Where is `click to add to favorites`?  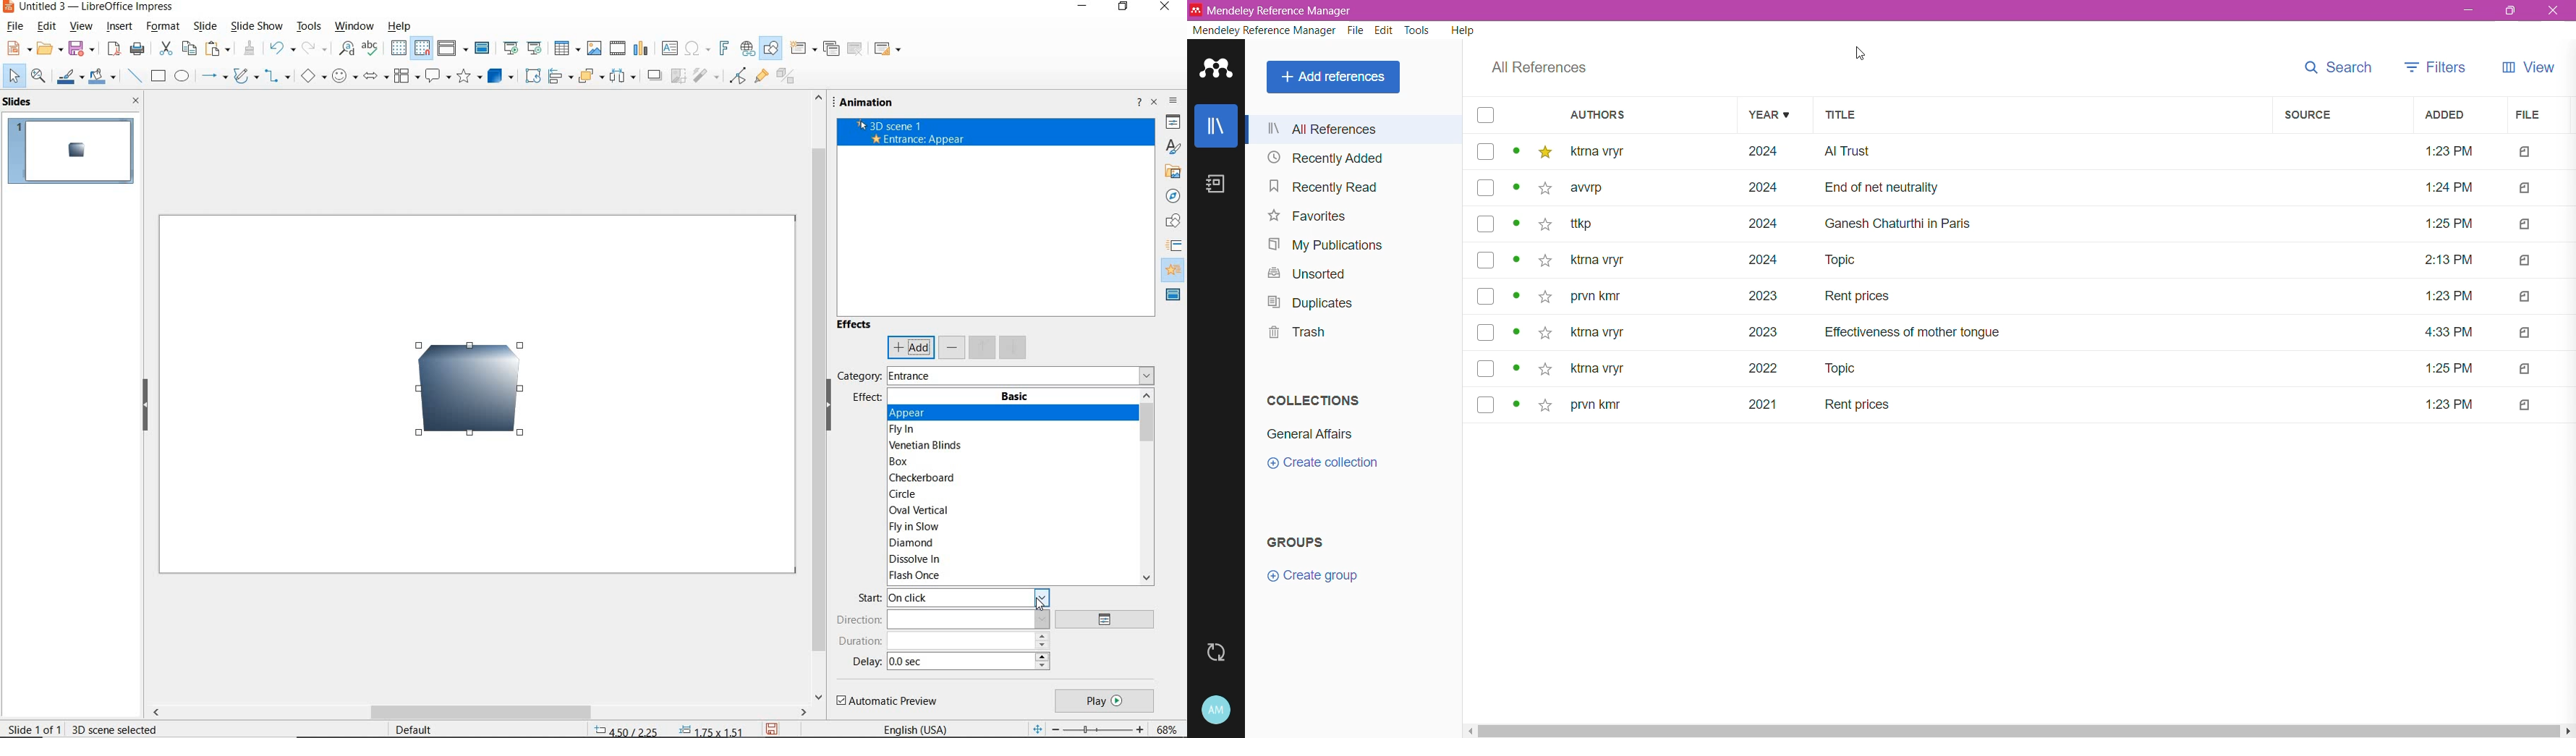
click to add to favorites is located at coordinates (1545, 332).